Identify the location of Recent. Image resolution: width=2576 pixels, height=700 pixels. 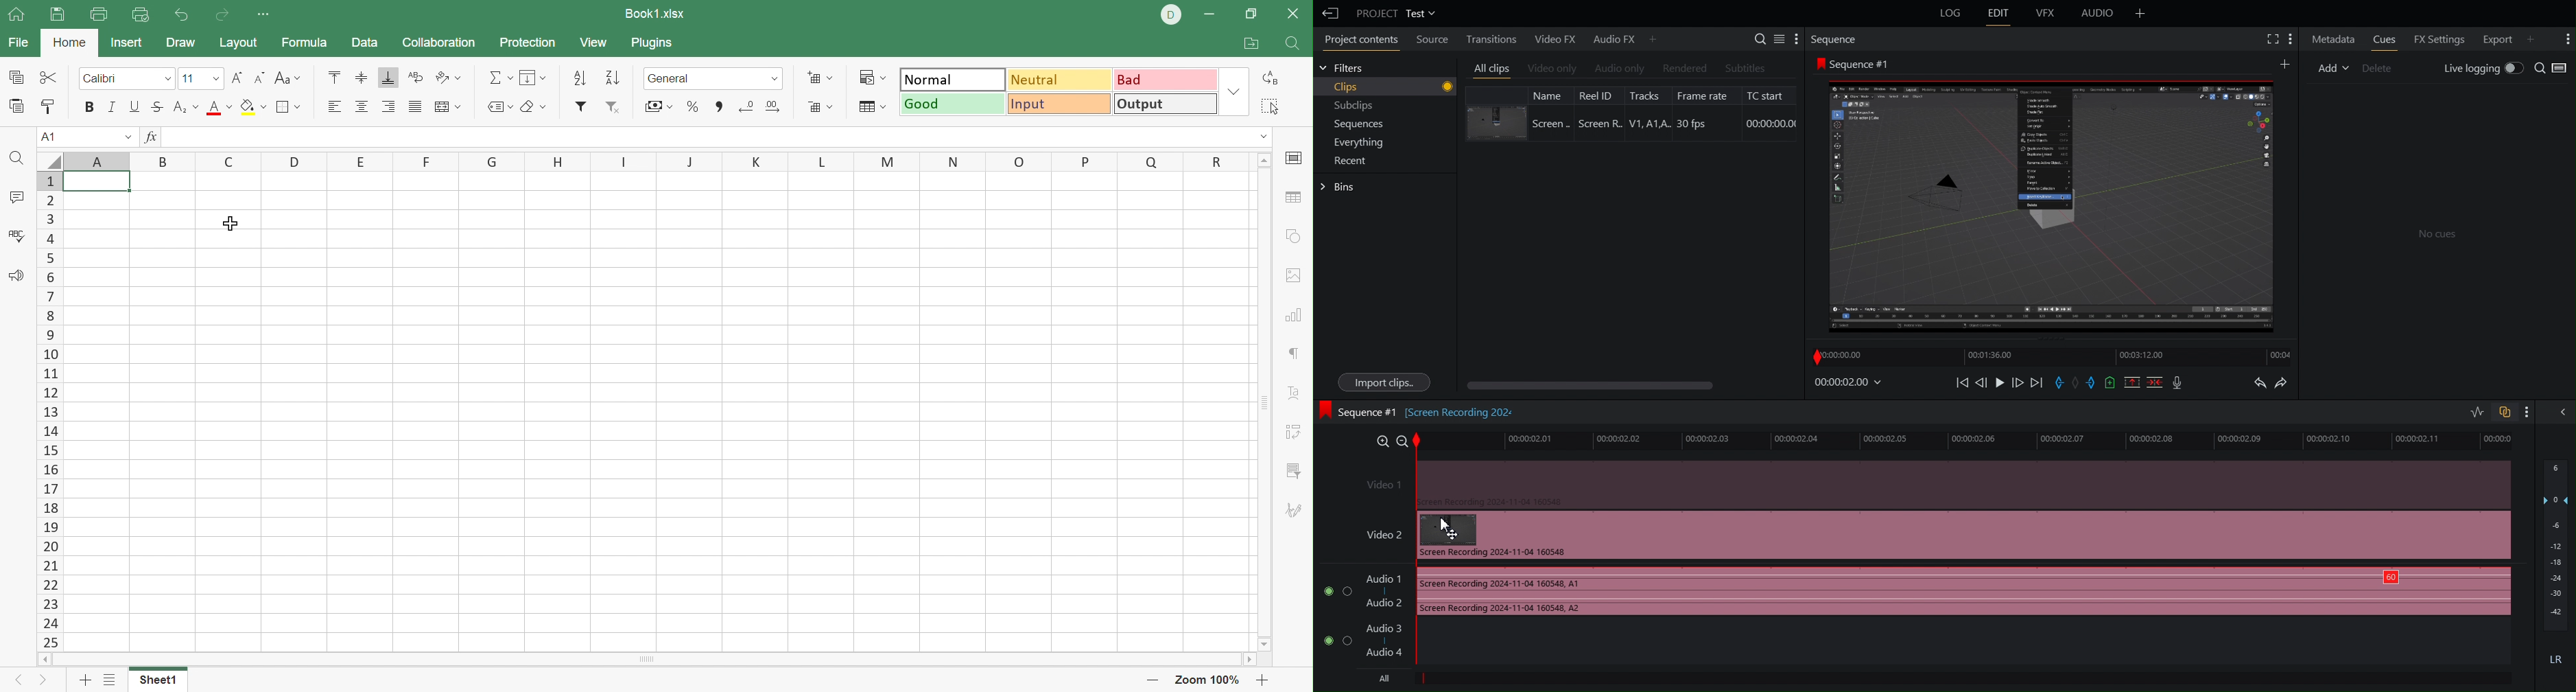
(1347, 160).